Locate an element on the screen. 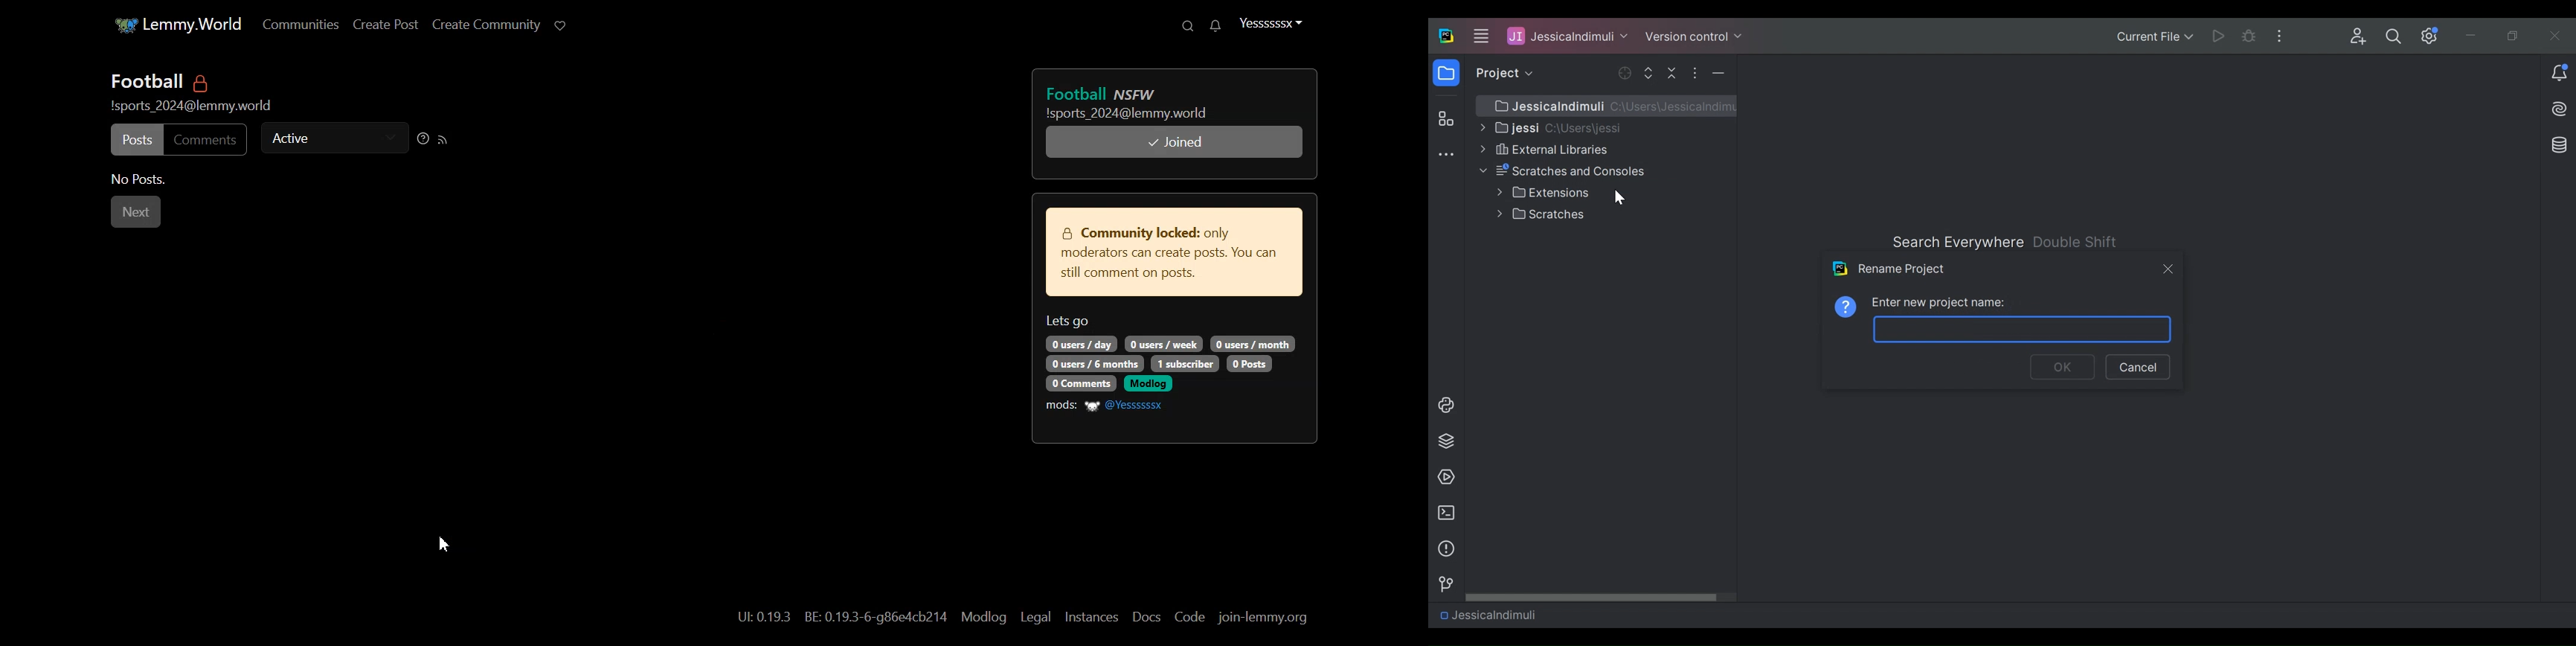  Close is located at coordinates (2167, 267).